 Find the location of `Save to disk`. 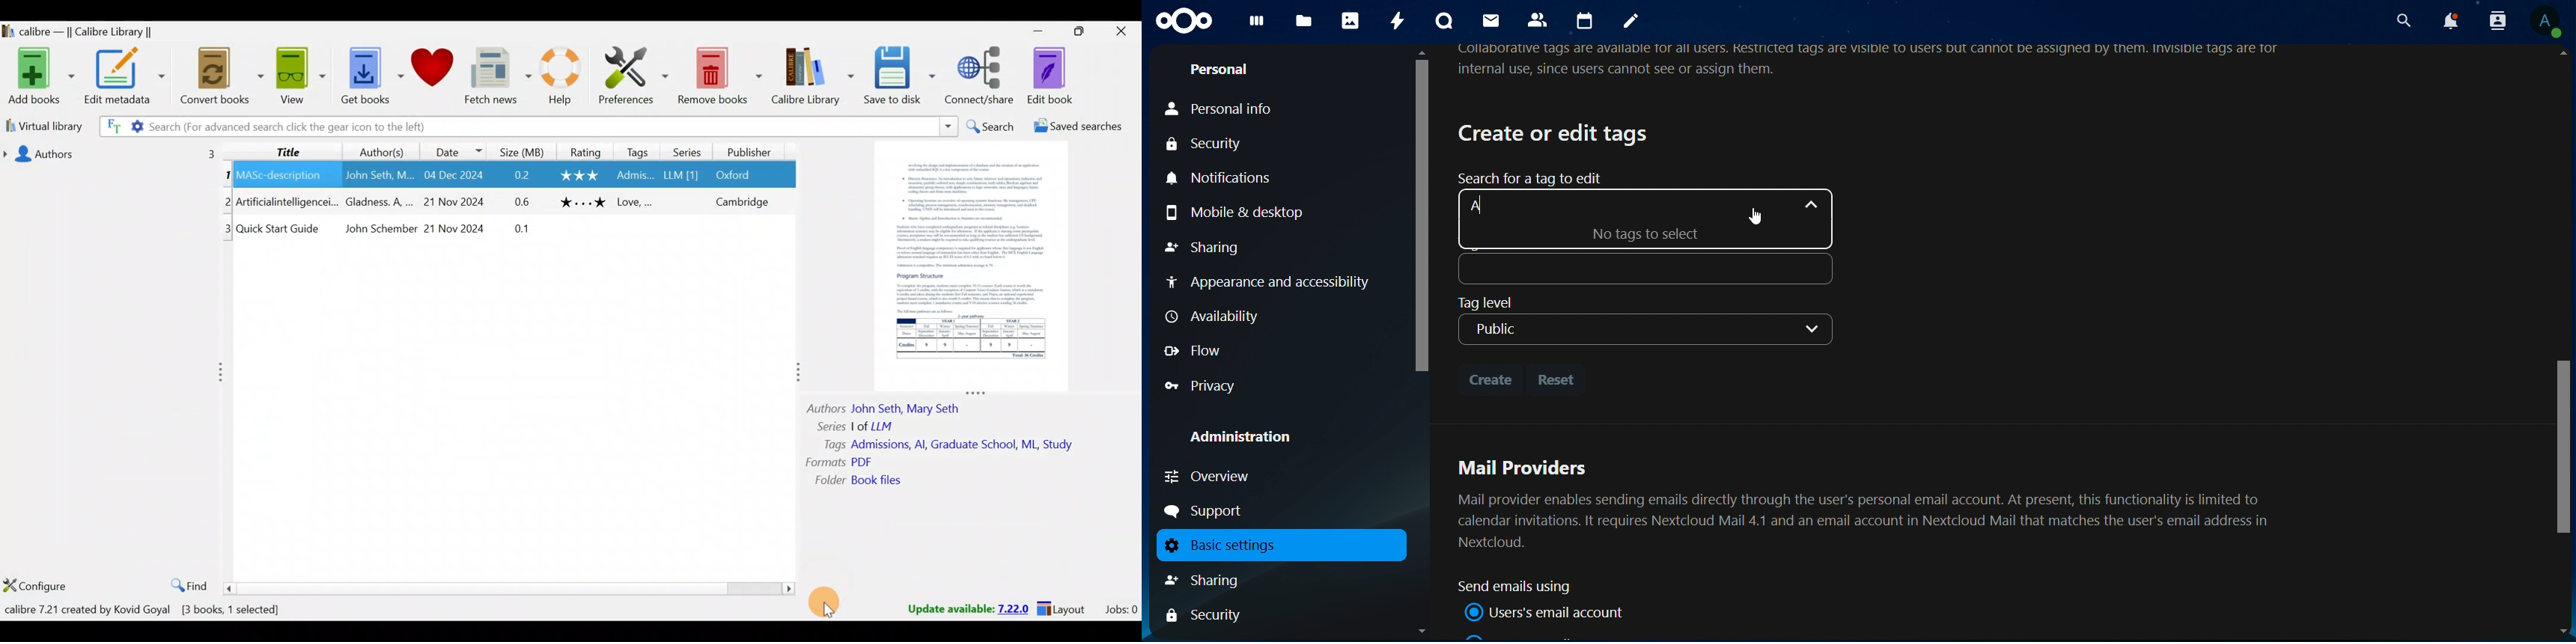

Save to disk is located at coordinates (902, 75).